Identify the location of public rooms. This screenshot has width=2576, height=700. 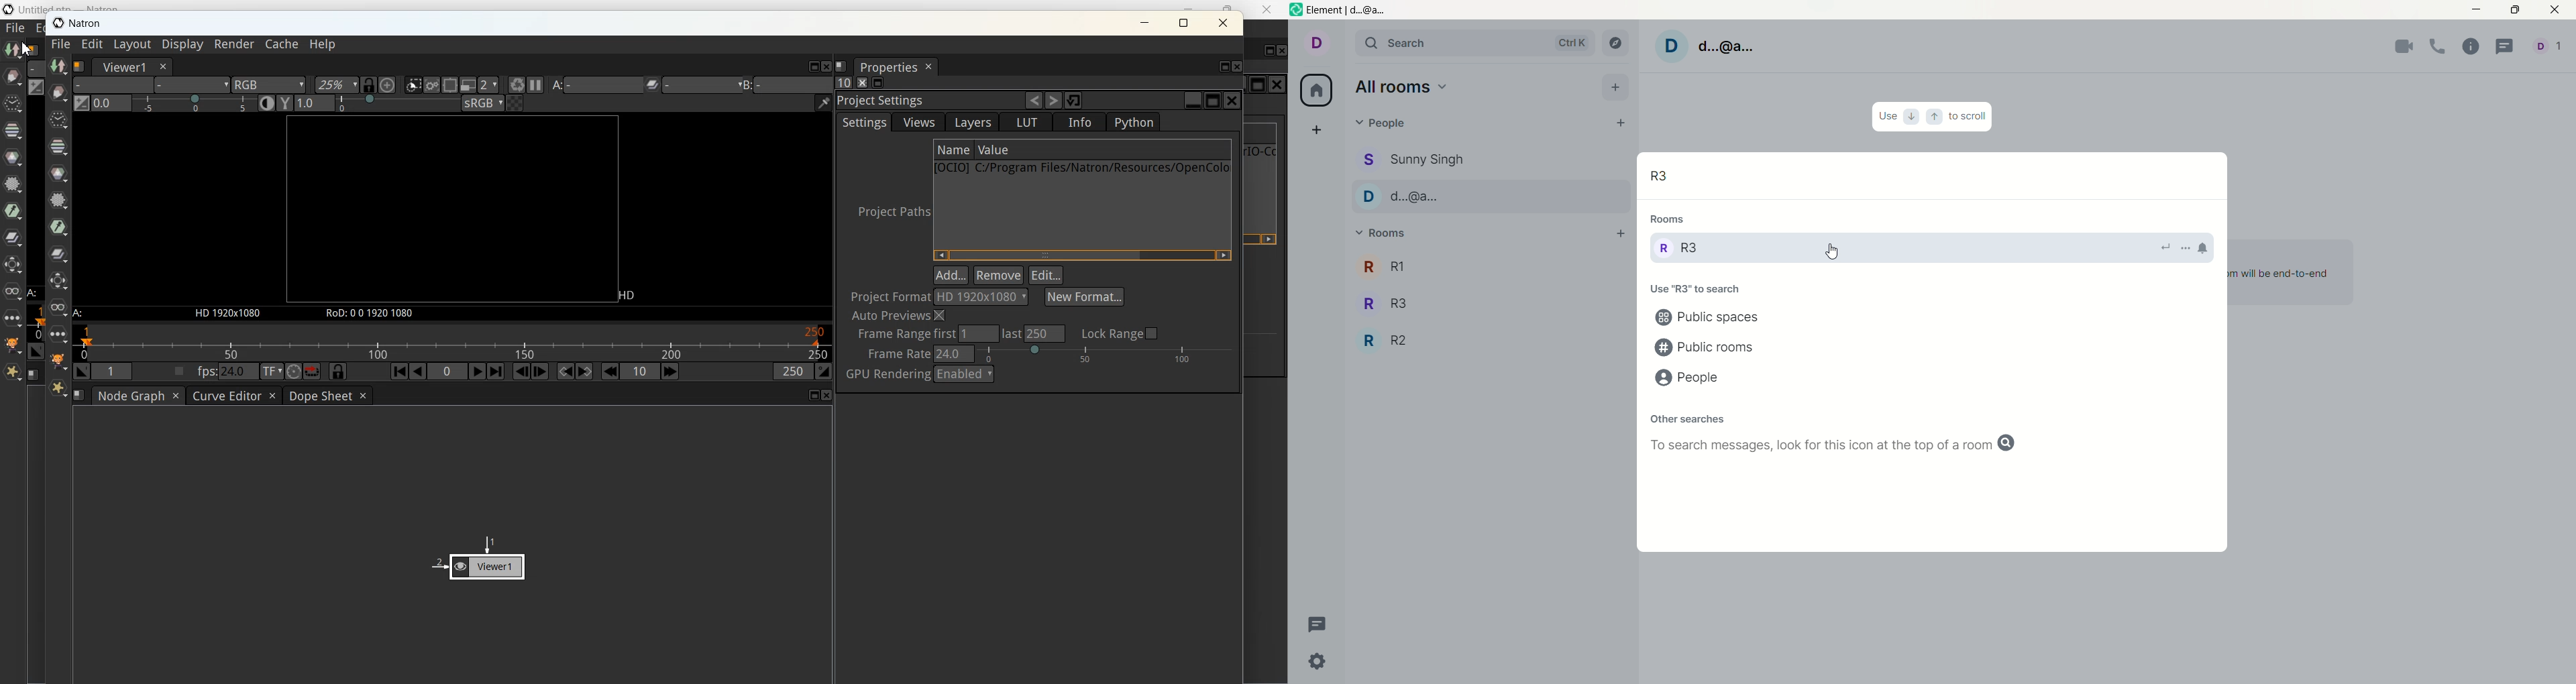
(1709, 347).